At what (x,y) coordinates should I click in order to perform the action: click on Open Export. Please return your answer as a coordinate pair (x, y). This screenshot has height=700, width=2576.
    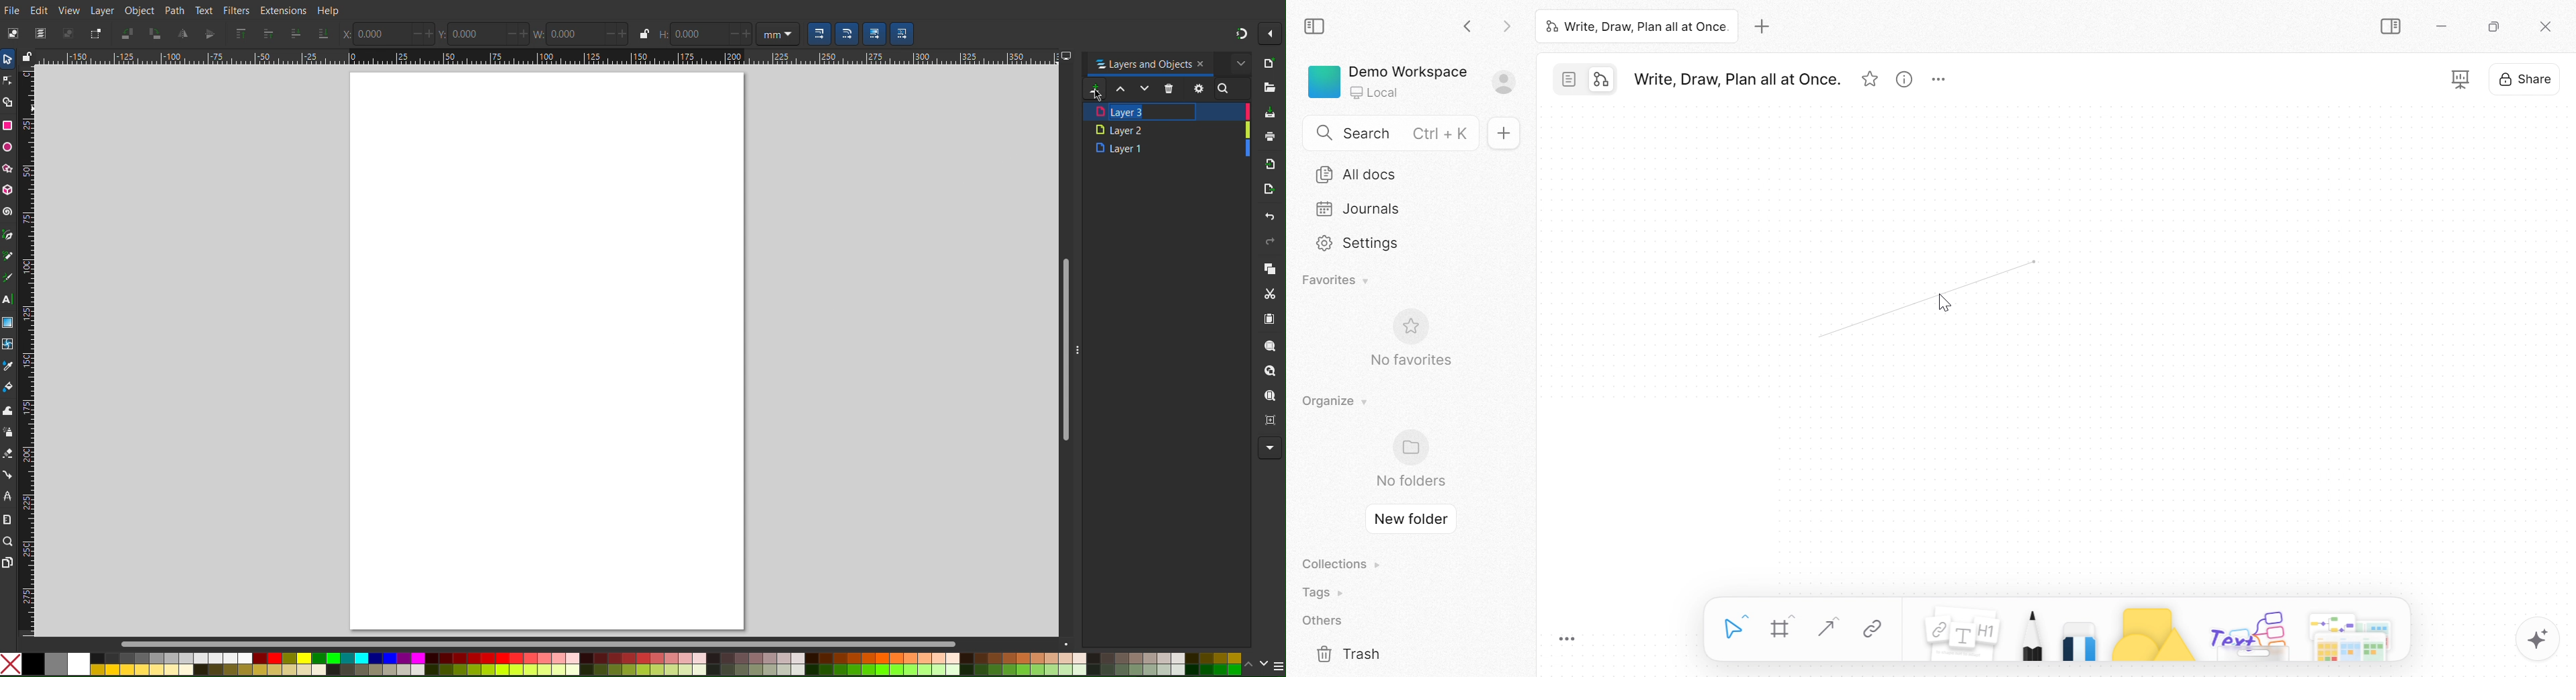
    Looking at the image, I should click on (1269, 192).